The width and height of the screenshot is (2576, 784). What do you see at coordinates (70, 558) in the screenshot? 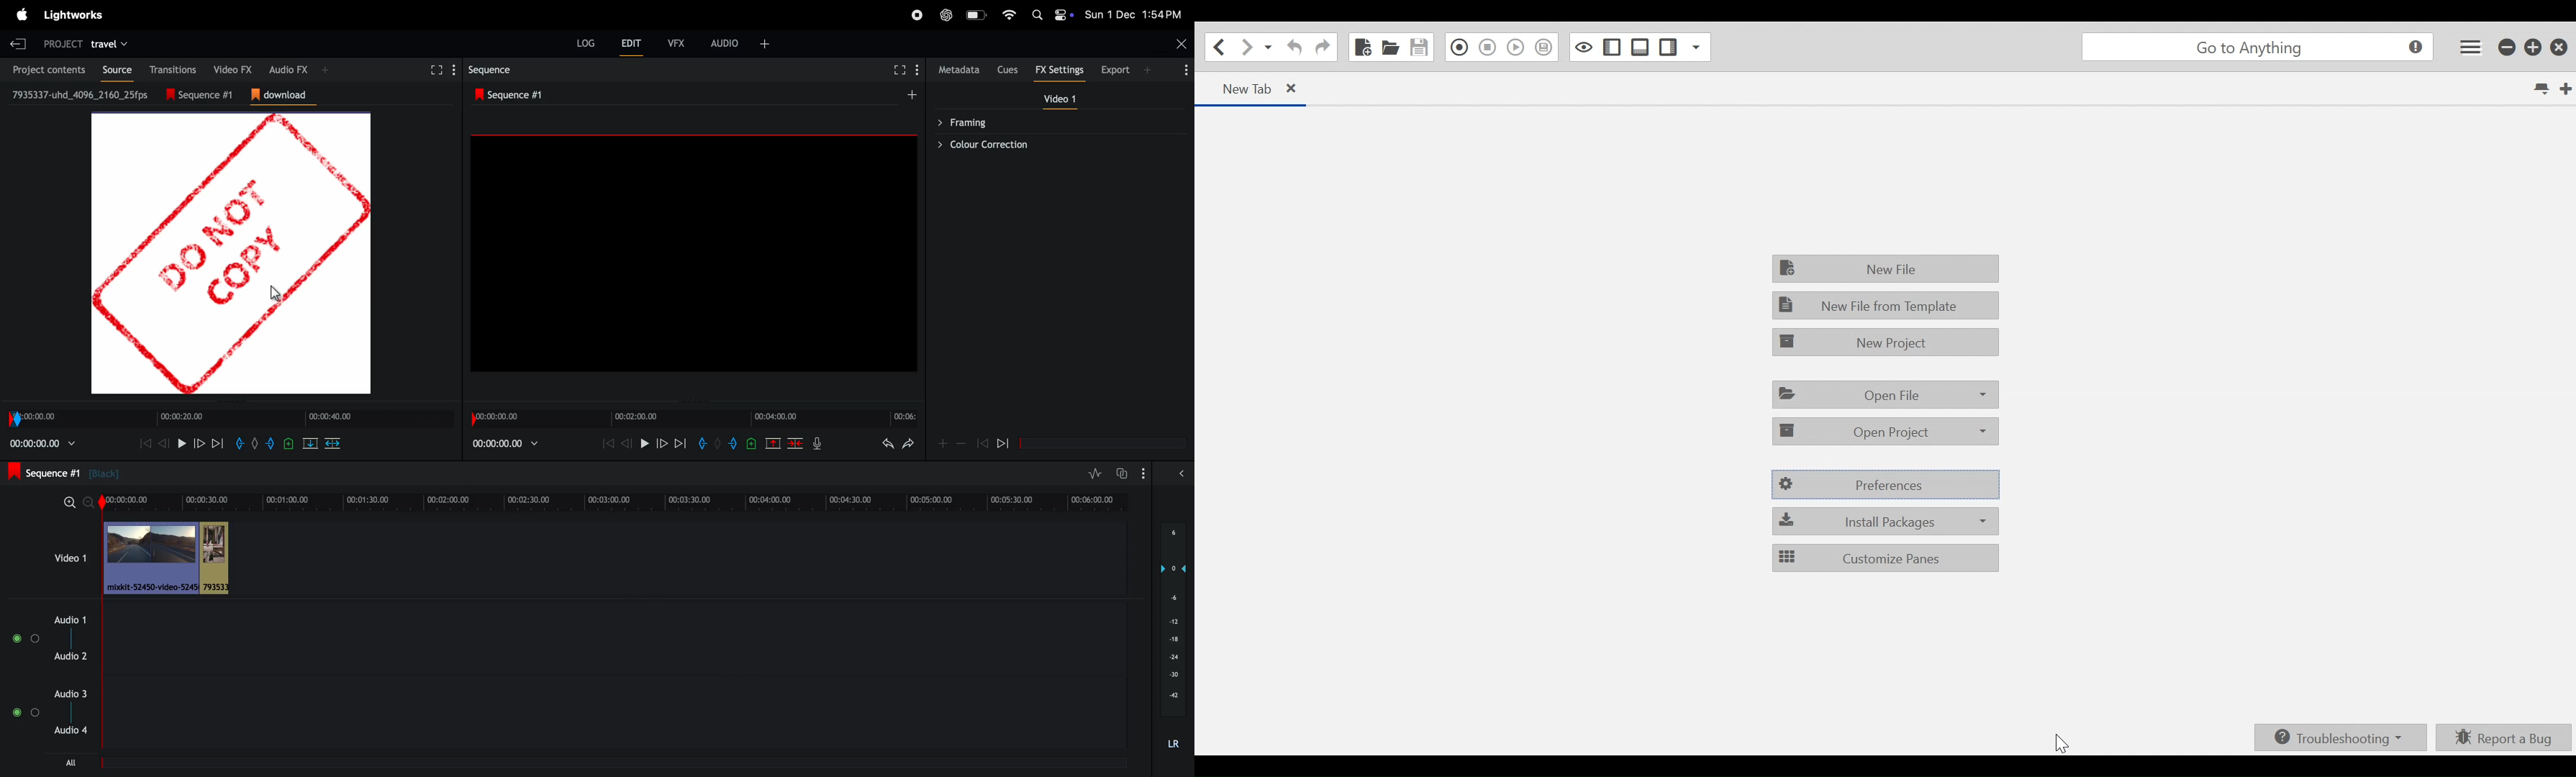
I see `video 1` at bounding box center [70, 558].